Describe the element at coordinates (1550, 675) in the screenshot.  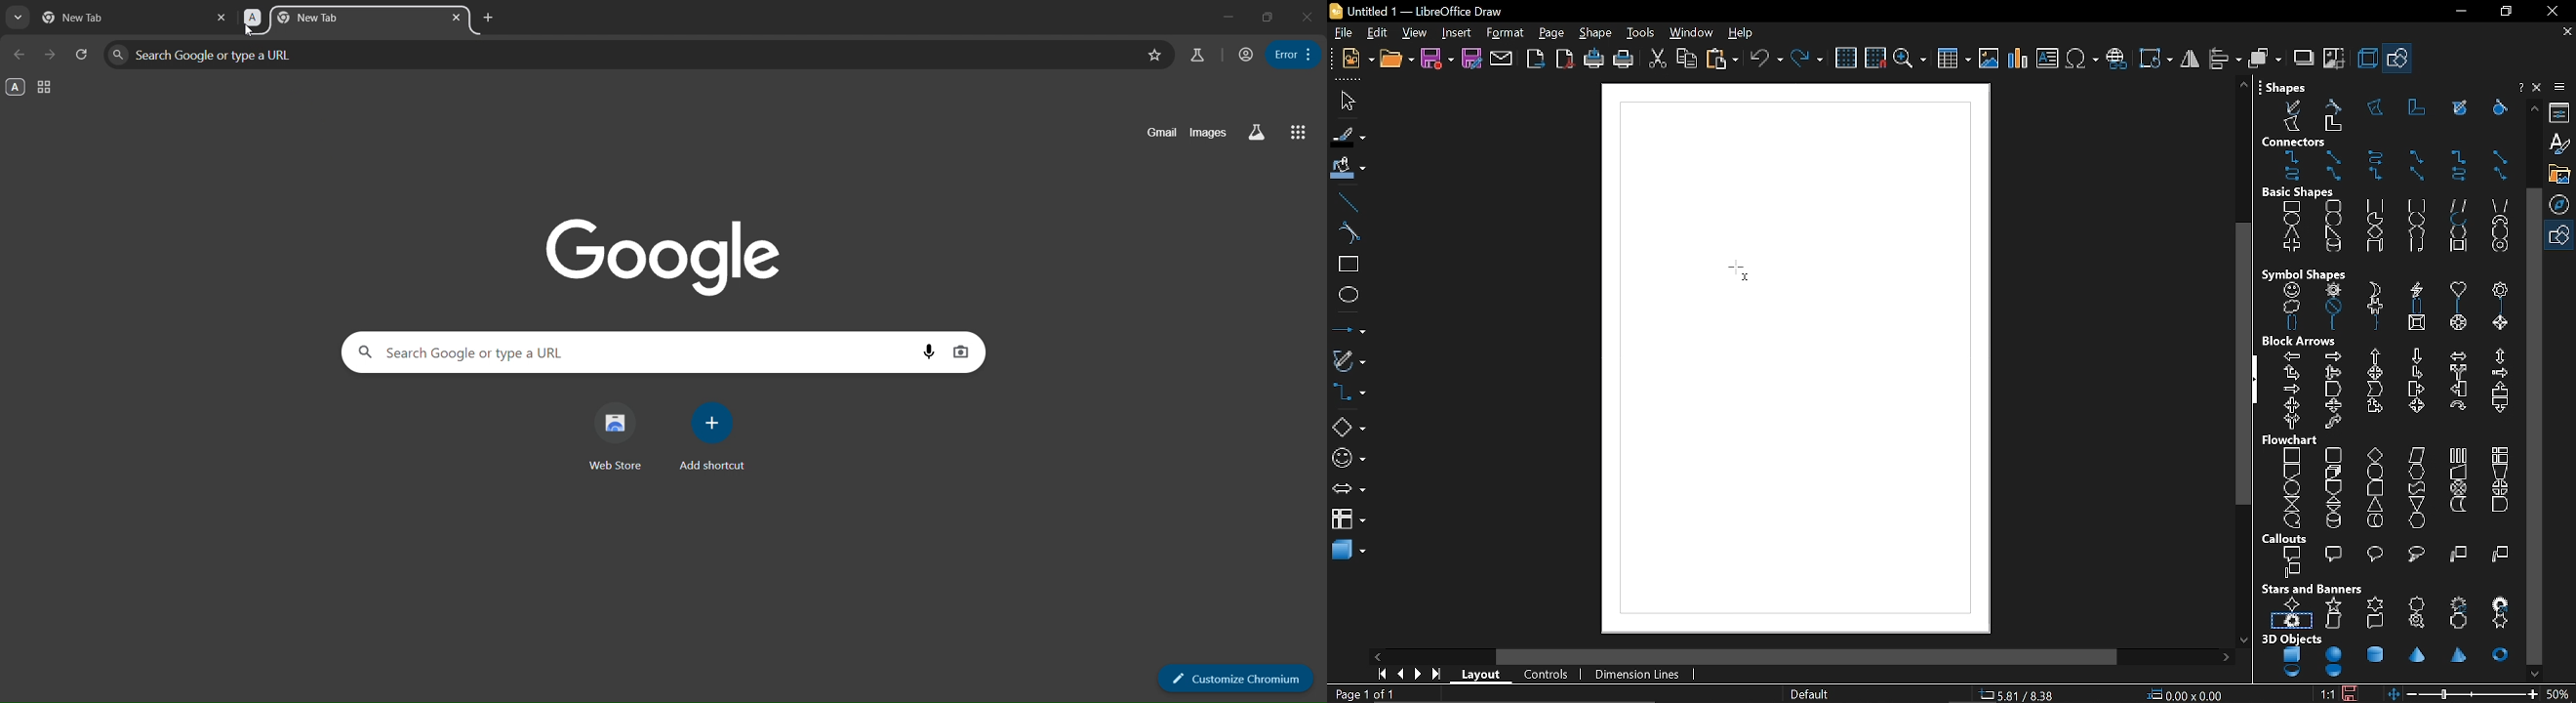
I see `controls` at that location.